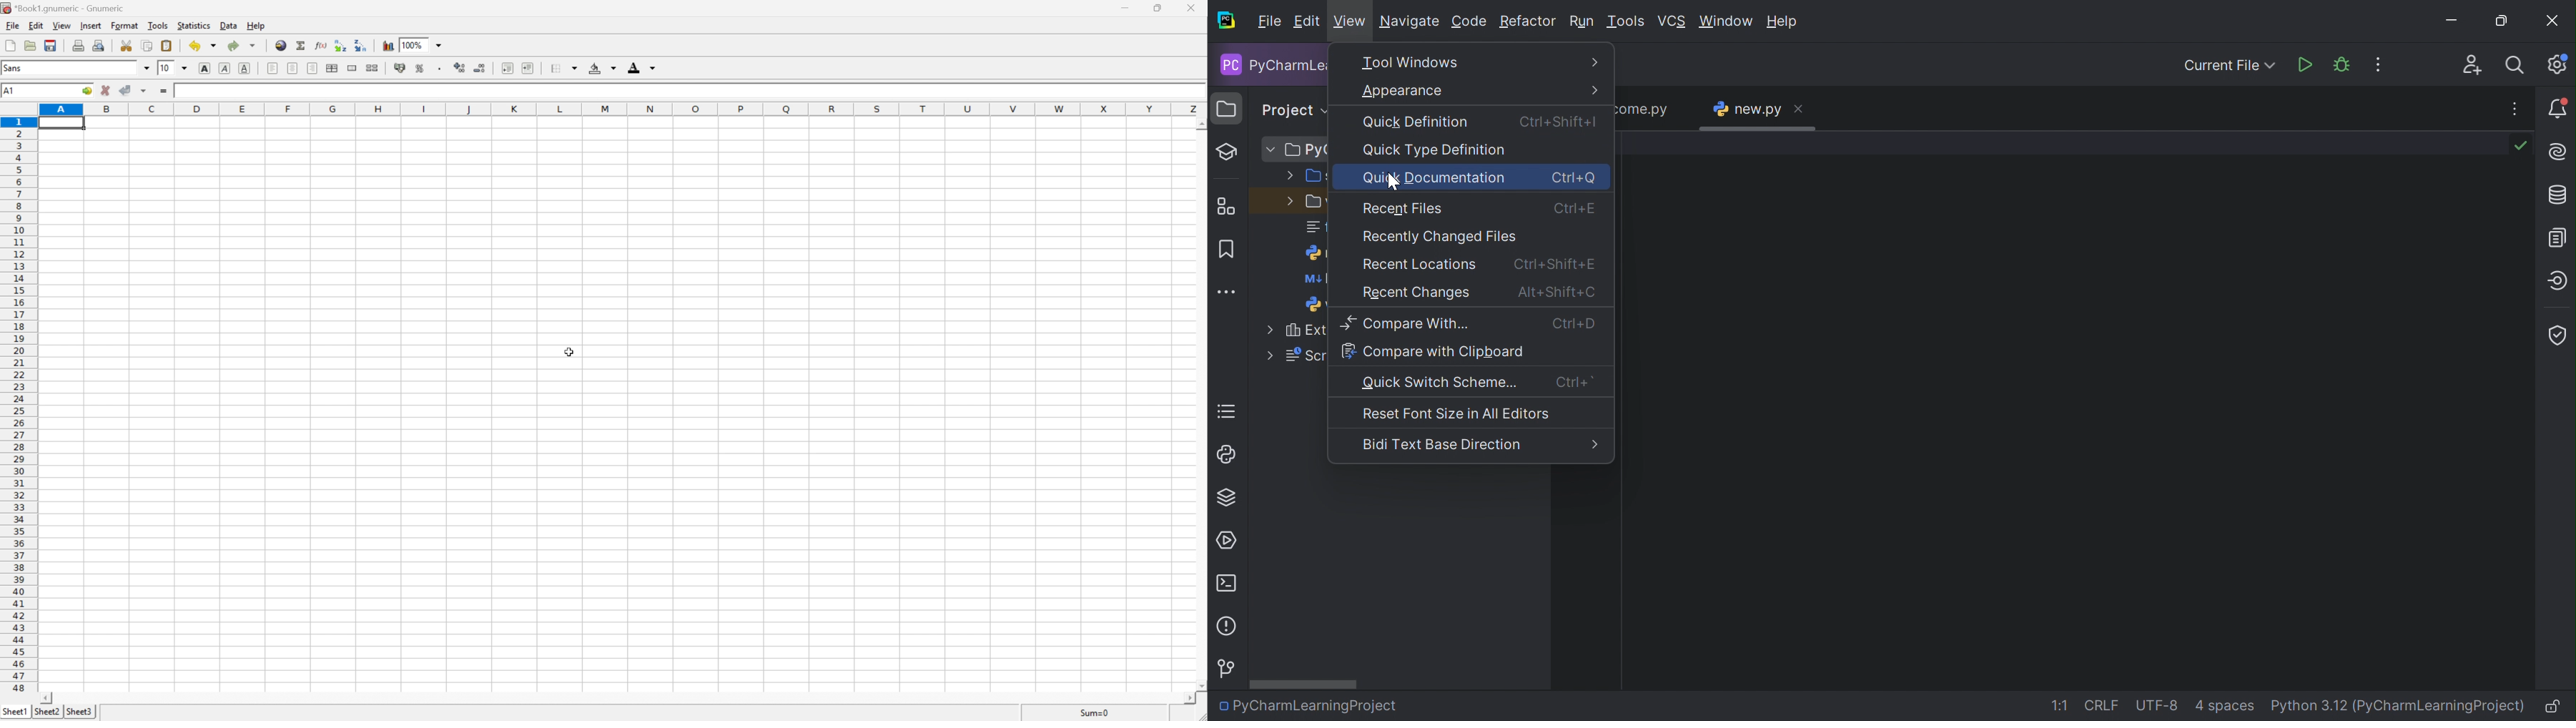  I want to click on Align Left, so click(272, 69).